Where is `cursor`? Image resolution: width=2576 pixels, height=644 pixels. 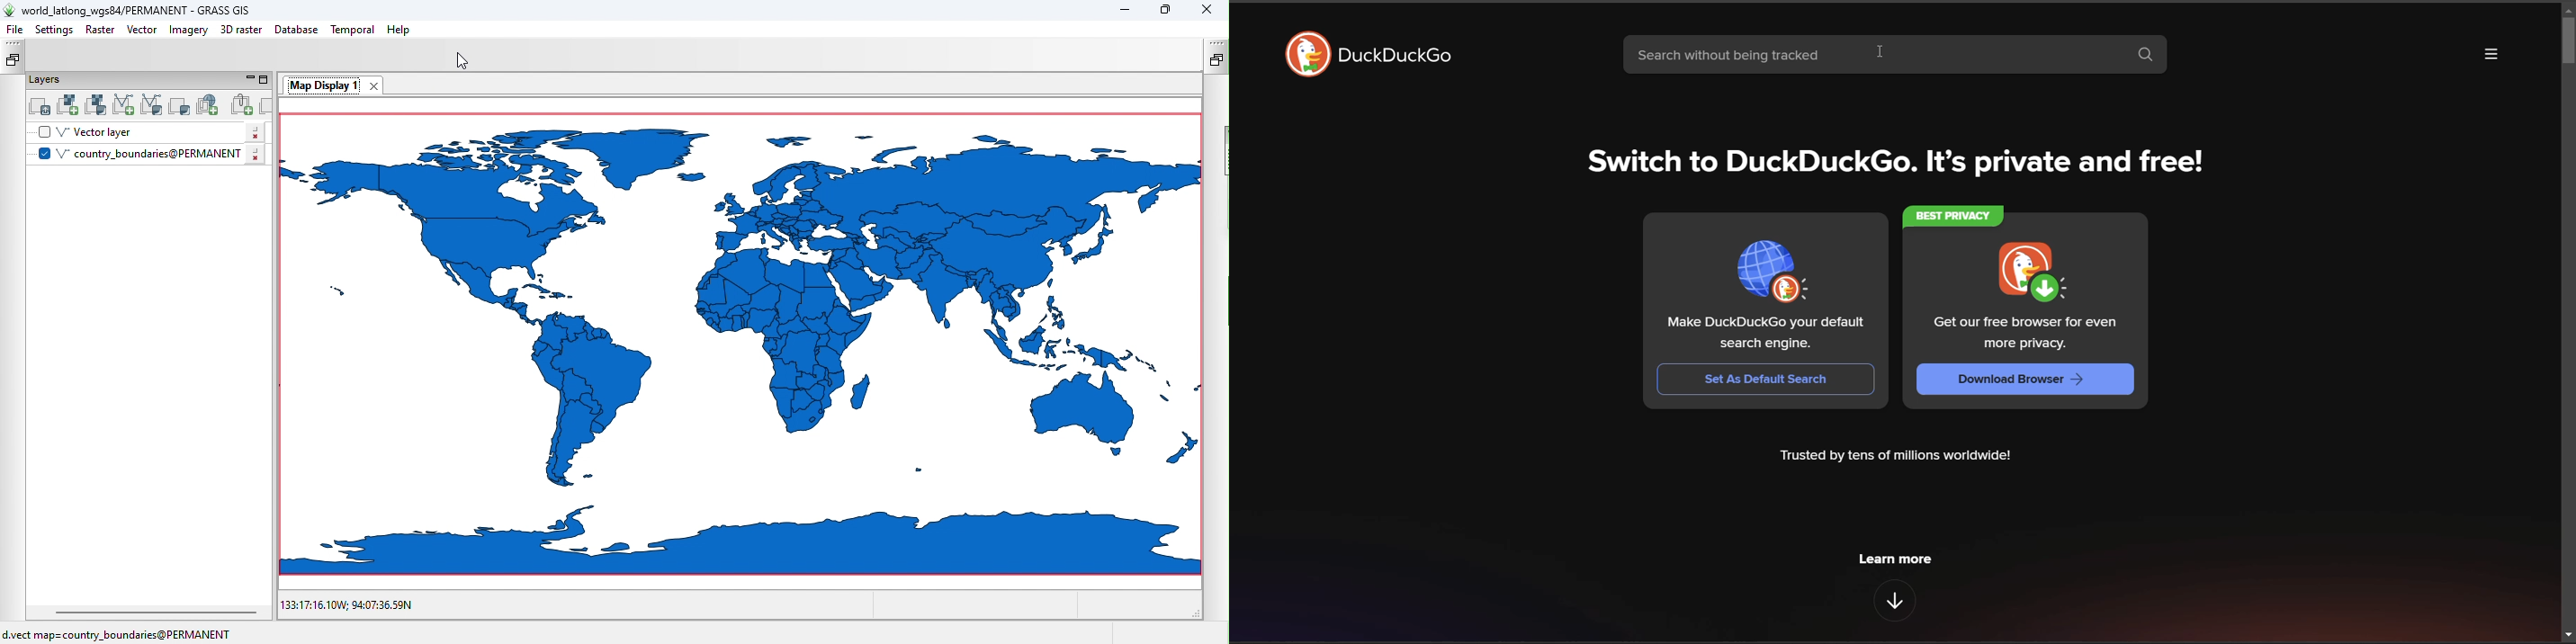 cursor is located at coordinates (1880, 53).